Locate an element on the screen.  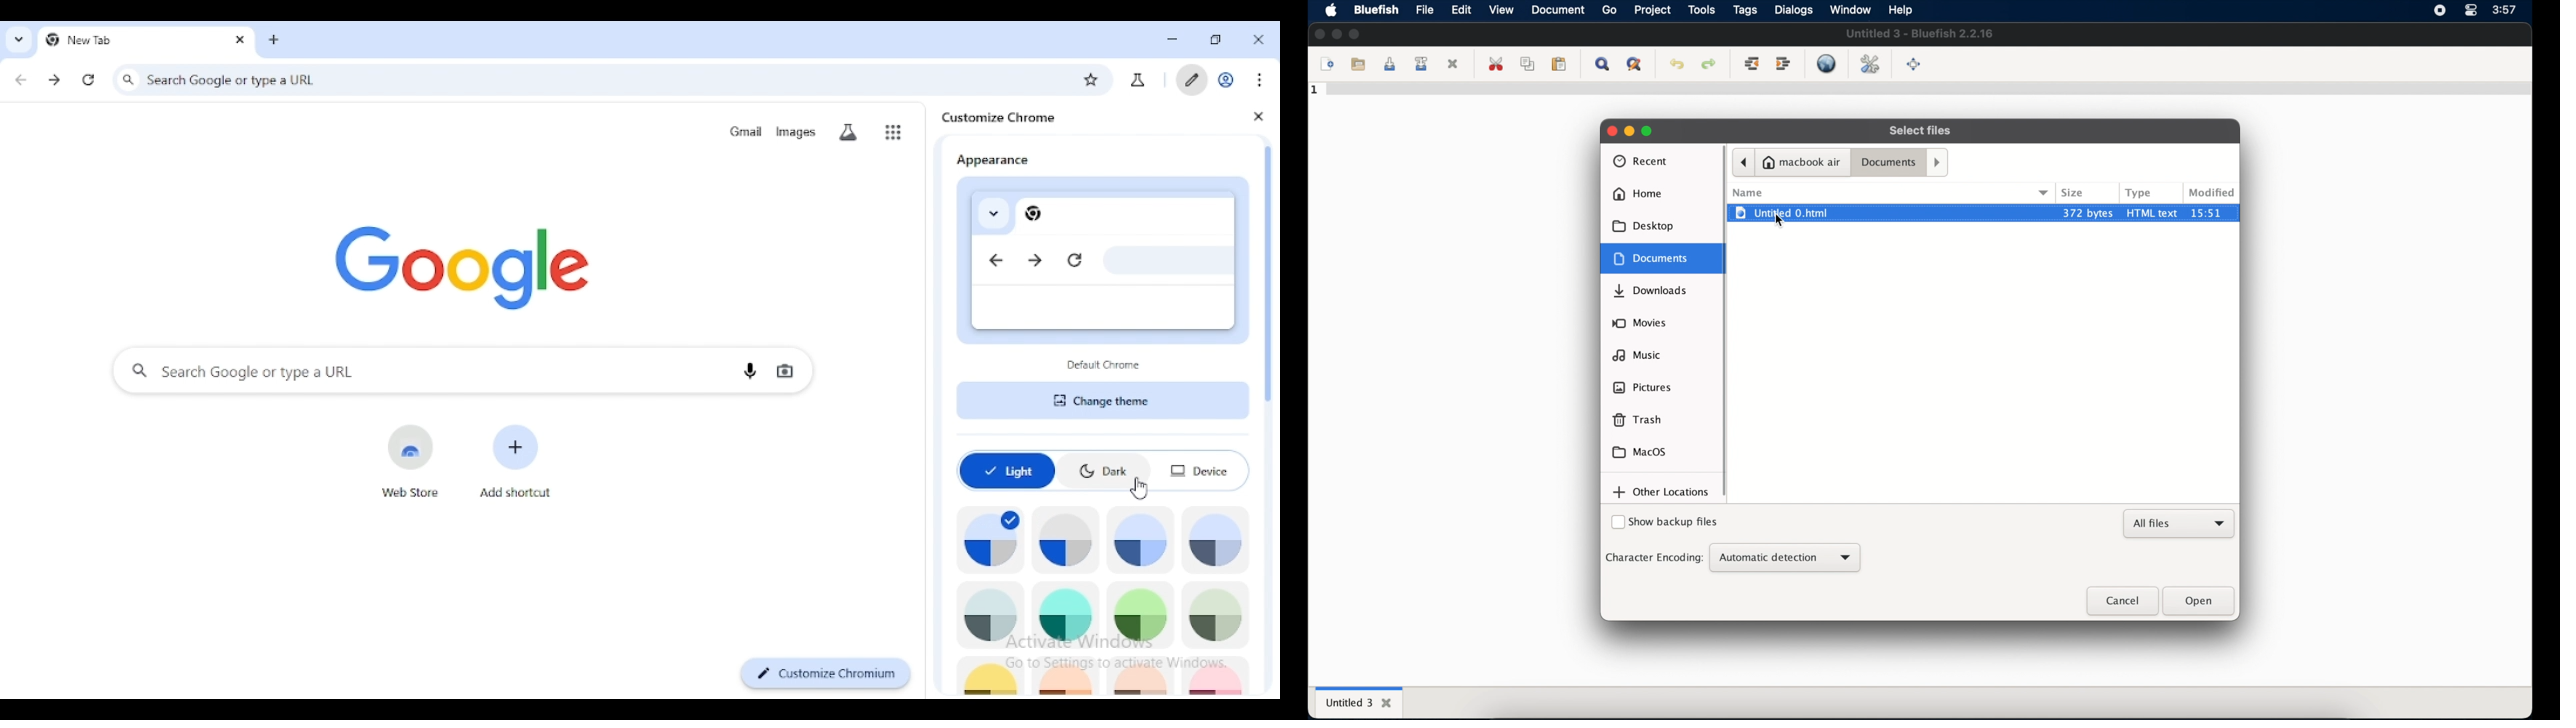
cool grey is located at coordinates (1217, 540).